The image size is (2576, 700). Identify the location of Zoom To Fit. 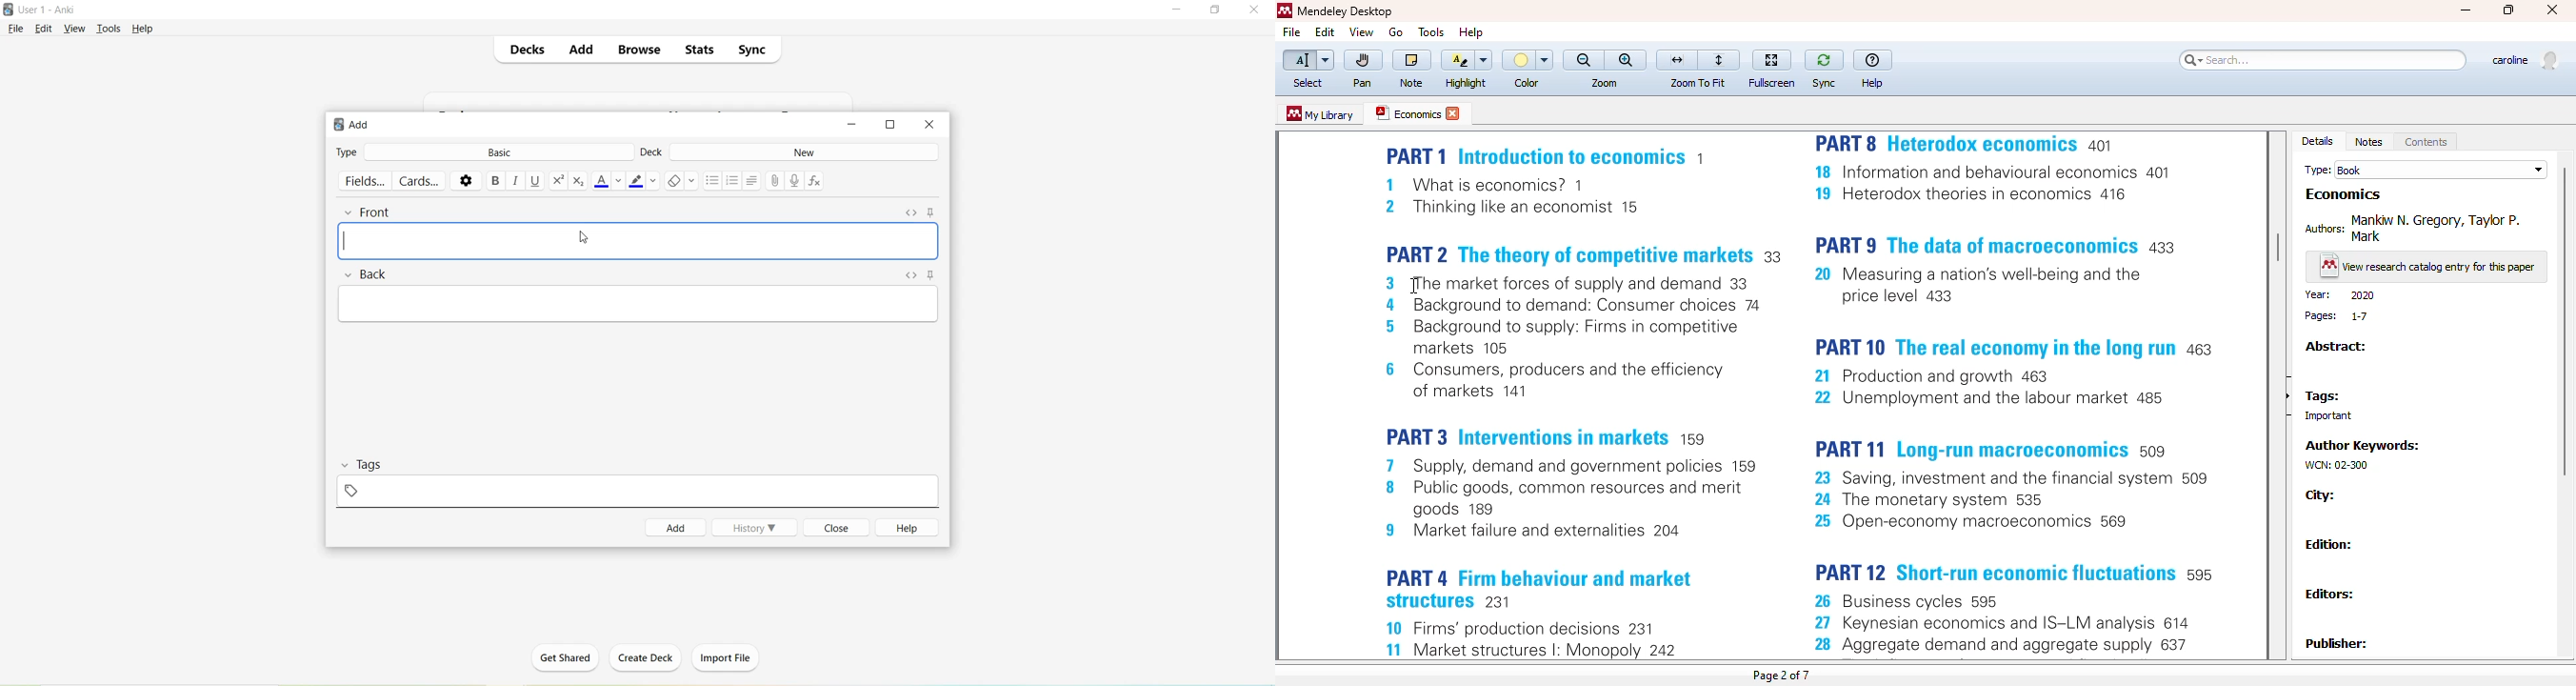
(1698, 83).